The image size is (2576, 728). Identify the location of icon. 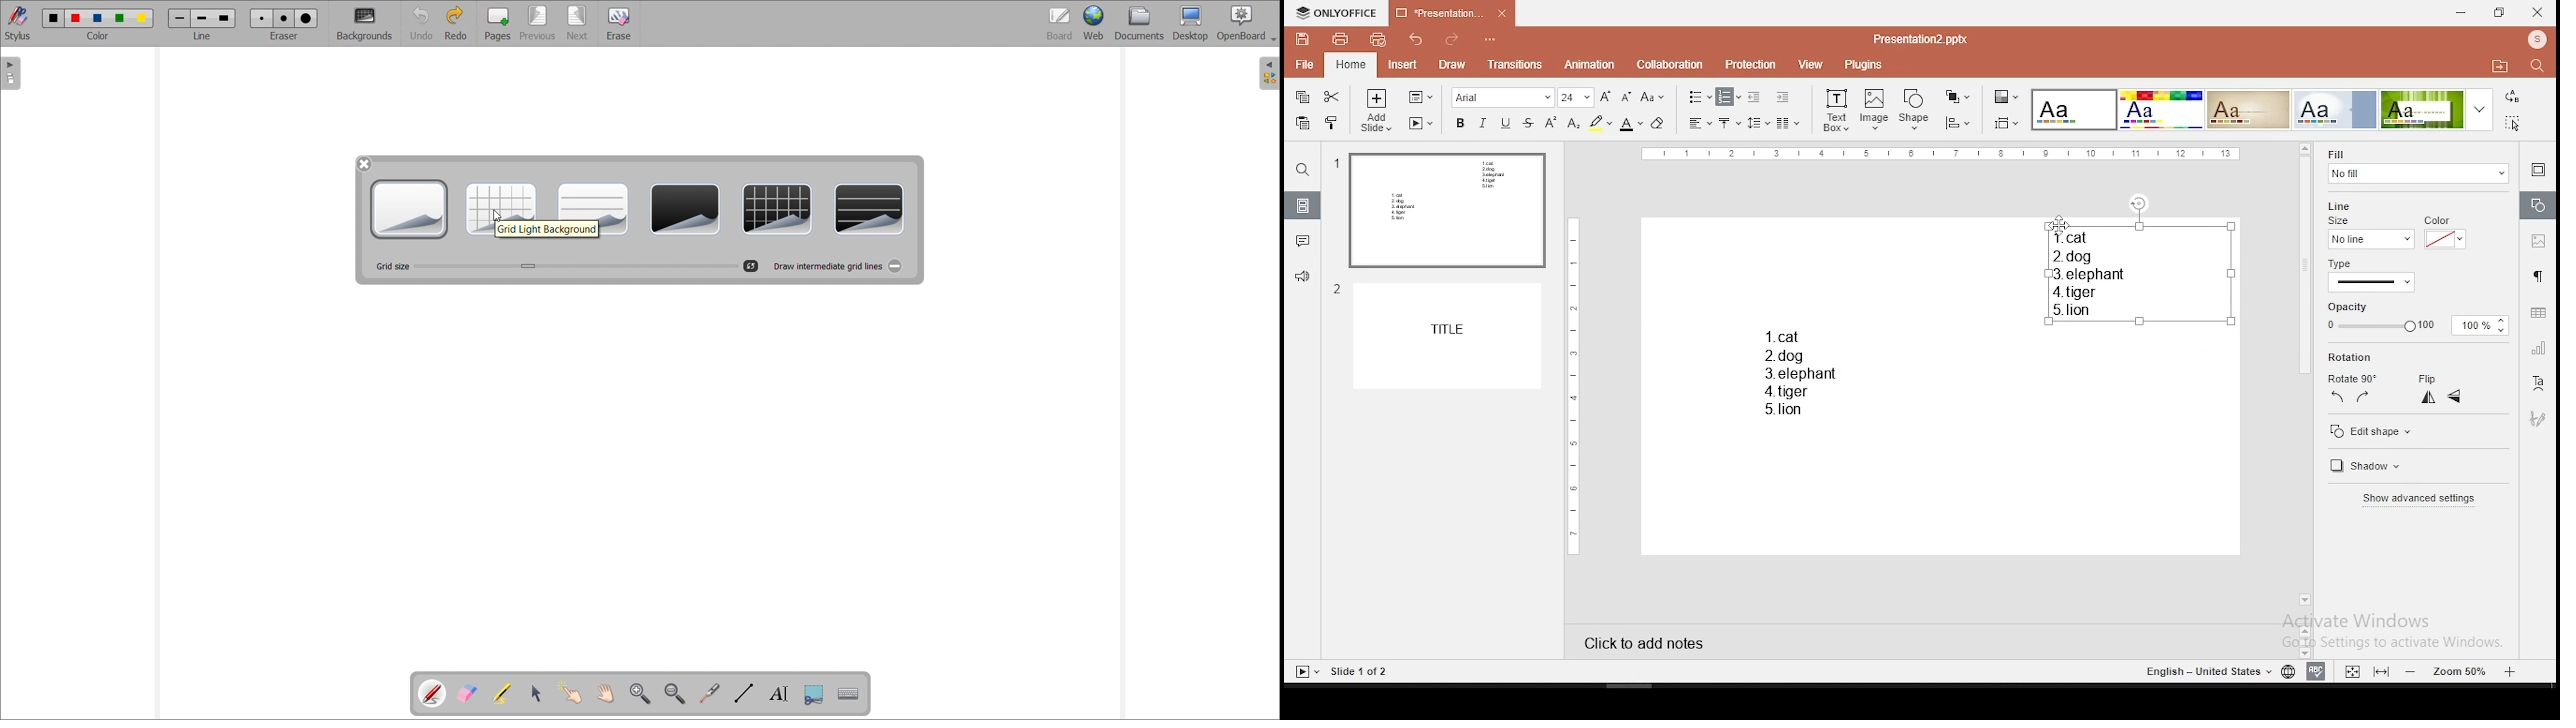
(1337, 14).